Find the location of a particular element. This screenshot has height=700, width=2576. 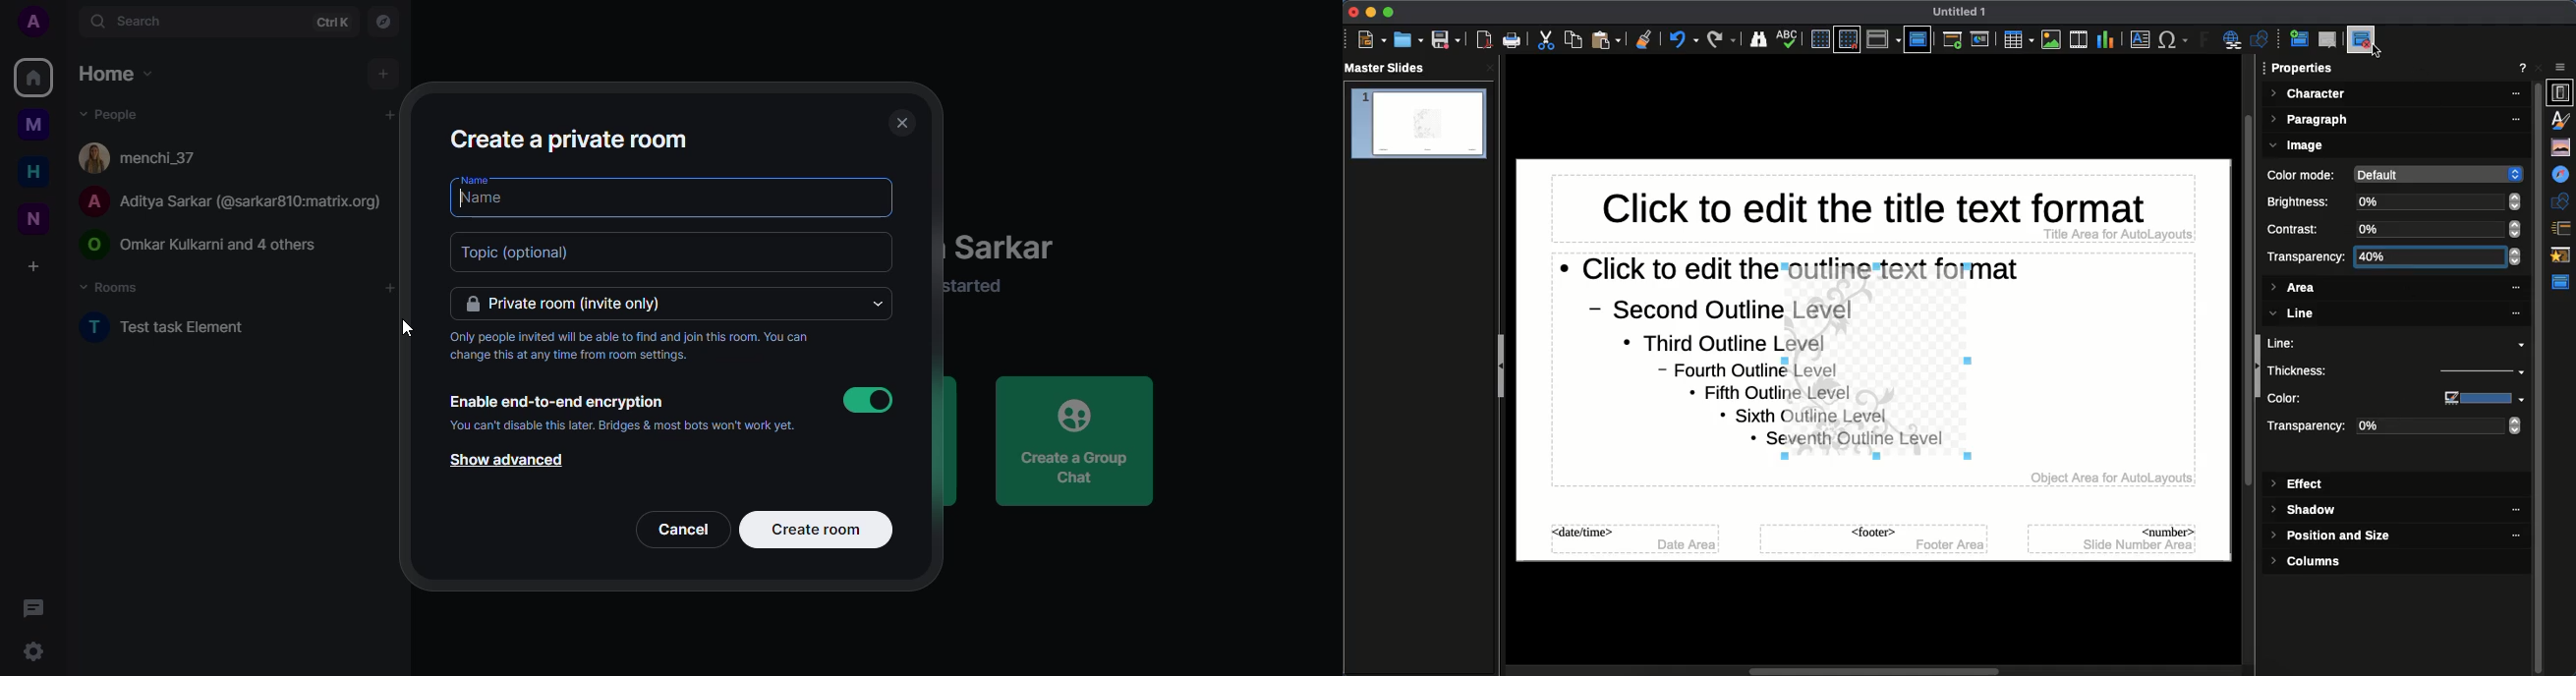

Master slide title is located at coordinates (1872, 212).